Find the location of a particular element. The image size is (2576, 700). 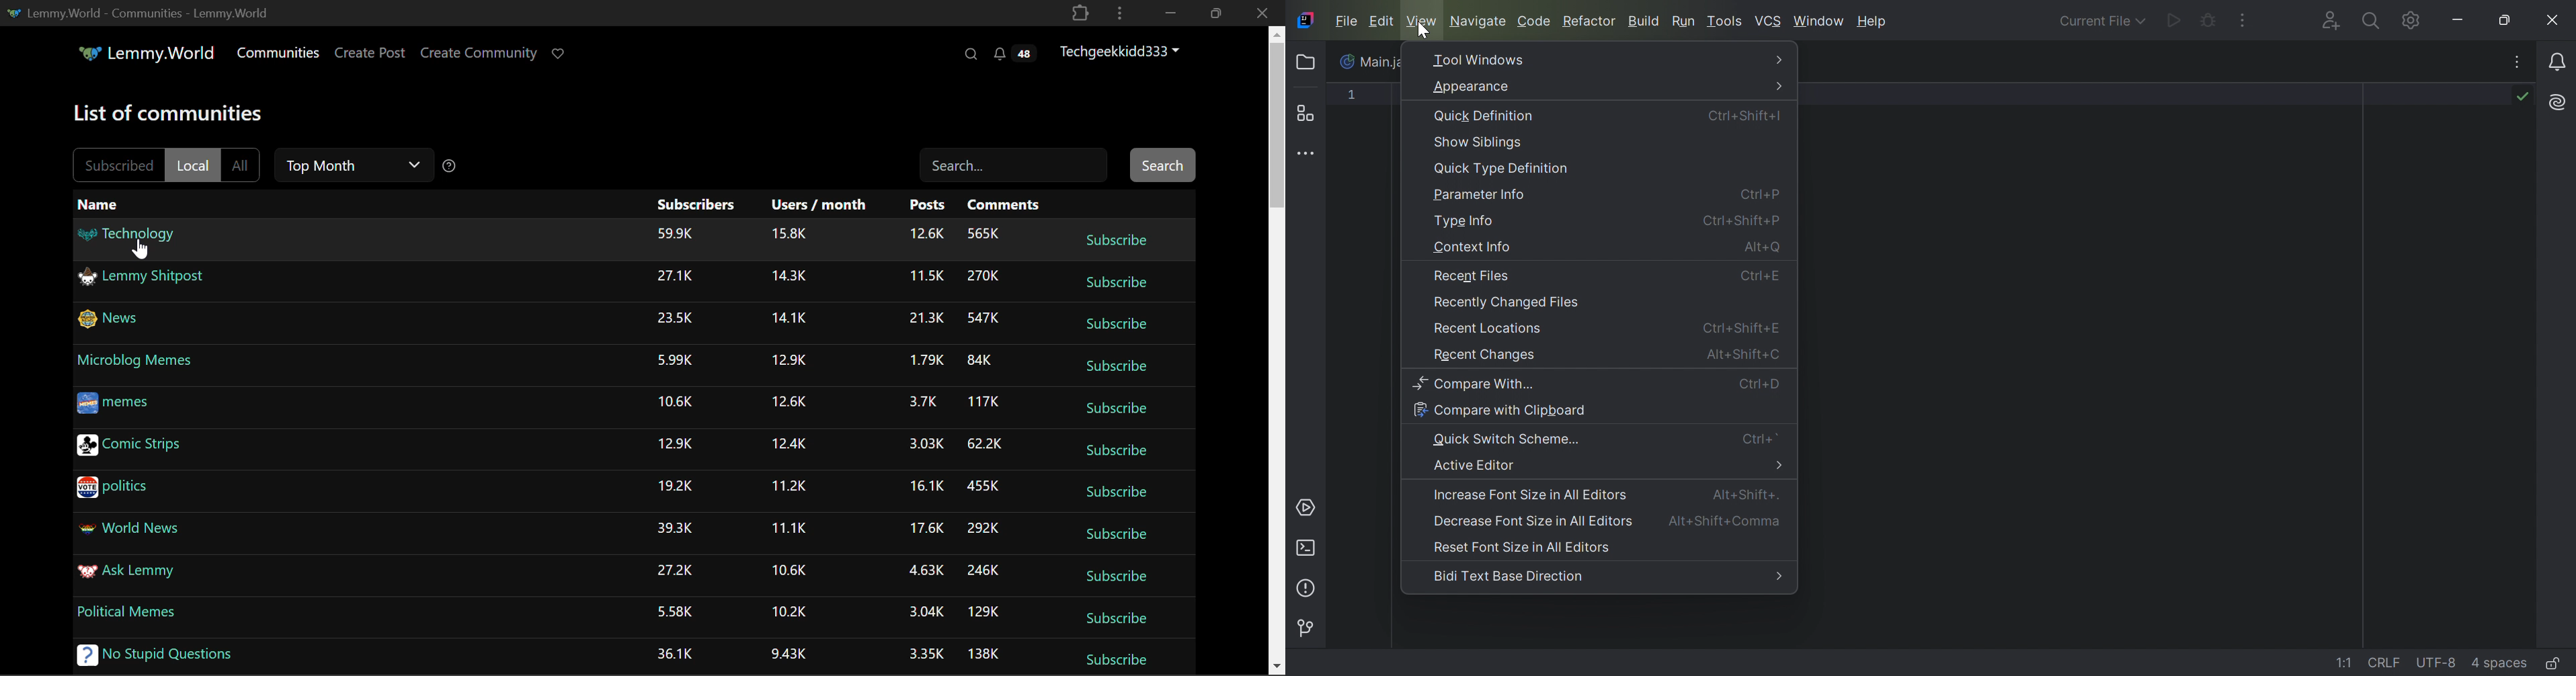

Subscribe is located at coordinates (1120, 536).